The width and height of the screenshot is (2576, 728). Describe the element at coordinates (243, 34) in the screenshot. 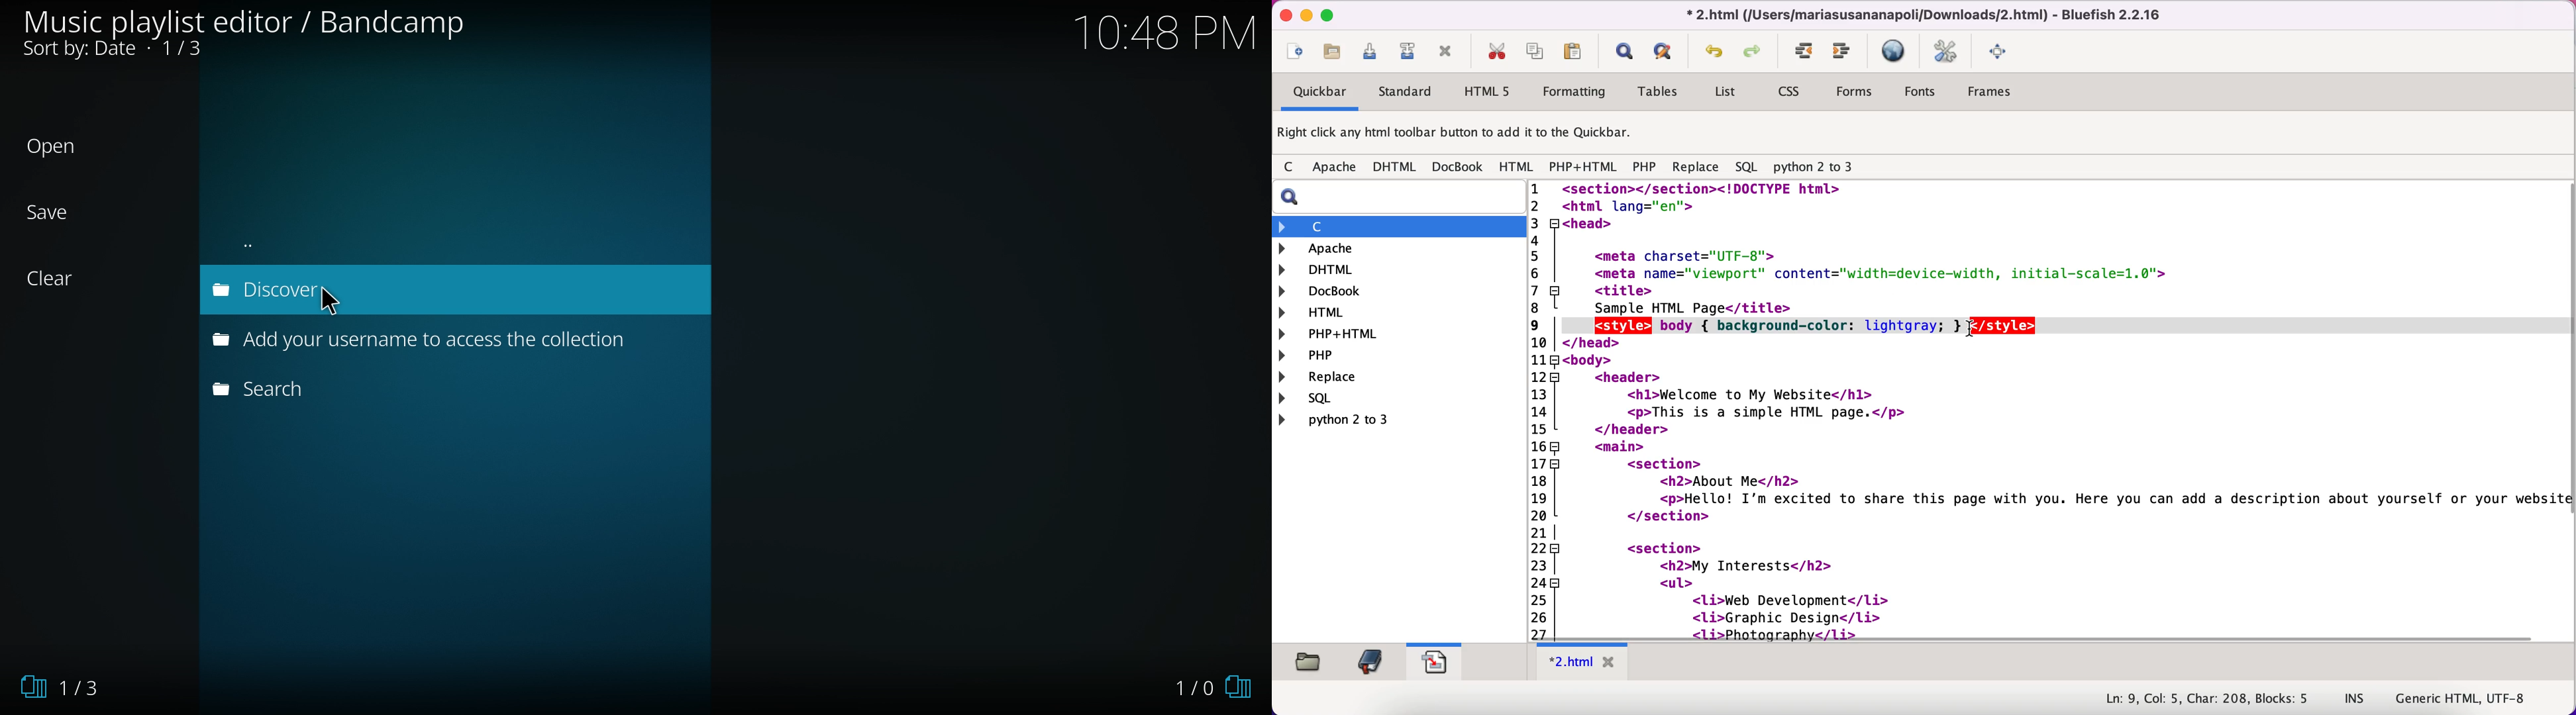

I see `Music playlist editor/Bandcamp` at that location.